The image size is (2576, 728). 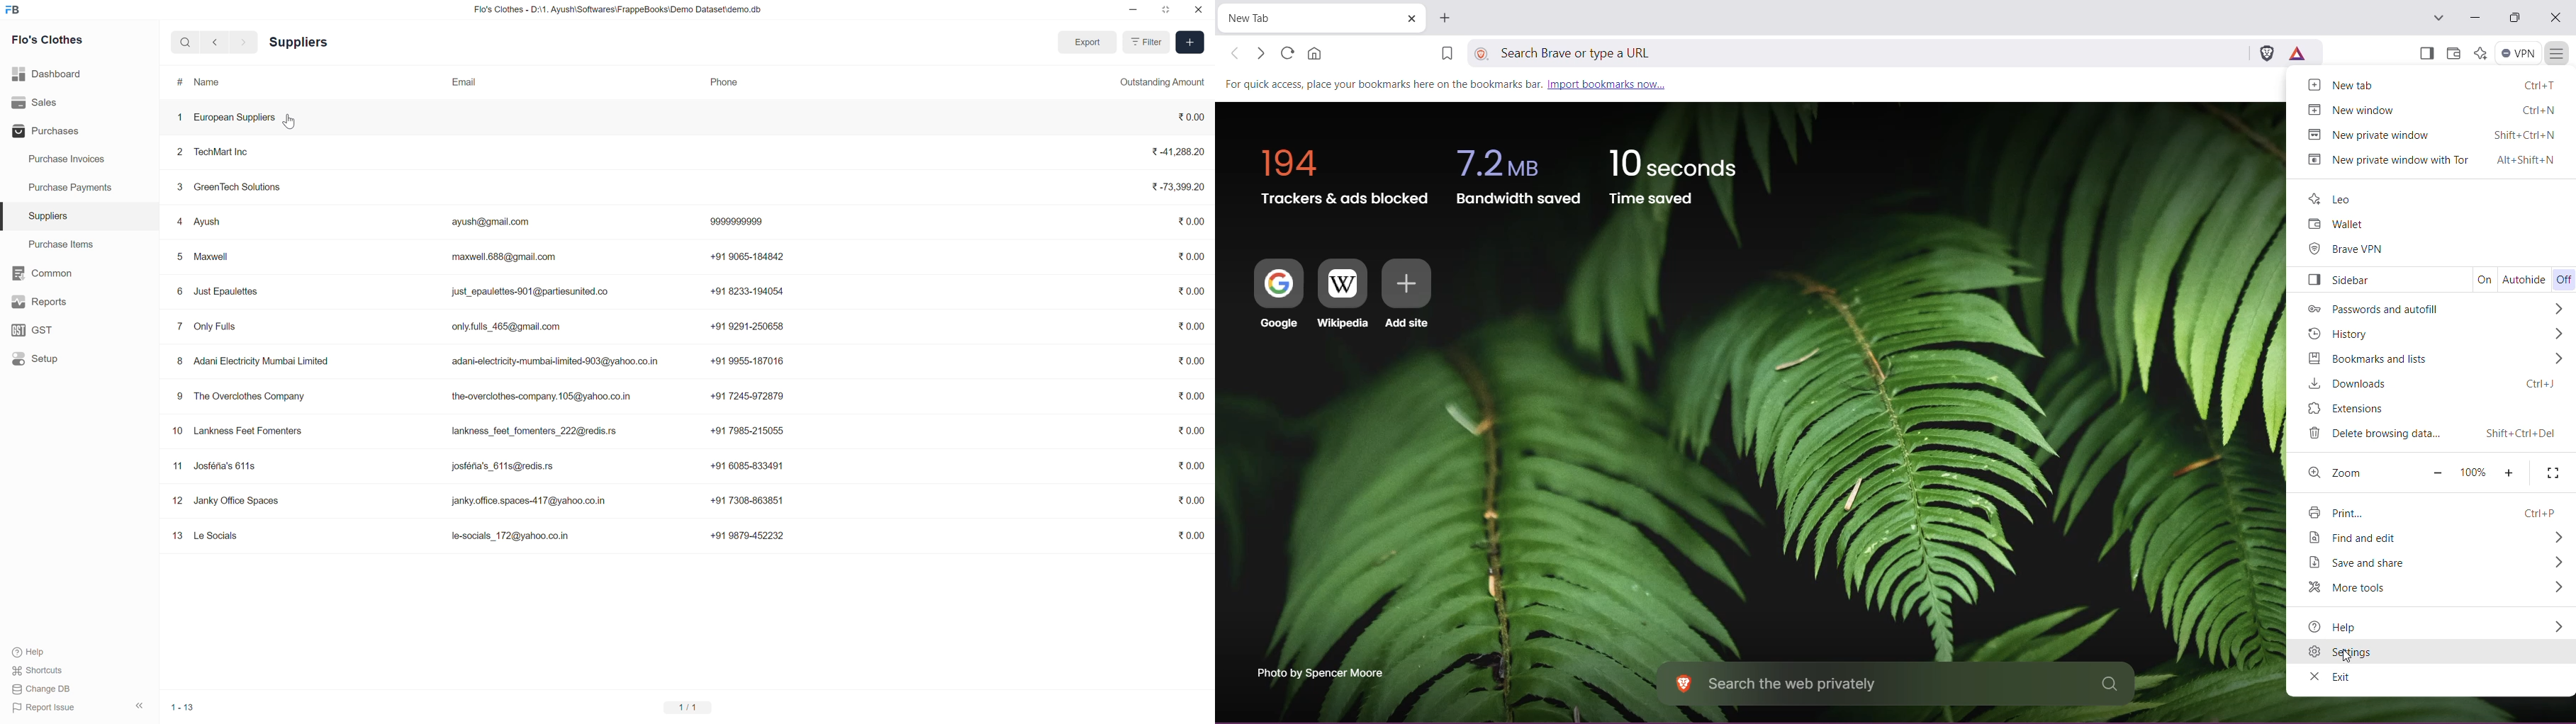 What do you see at coordinates (208, 82) in the screenshot?
I see `Name` at bounding box center [208, 82].